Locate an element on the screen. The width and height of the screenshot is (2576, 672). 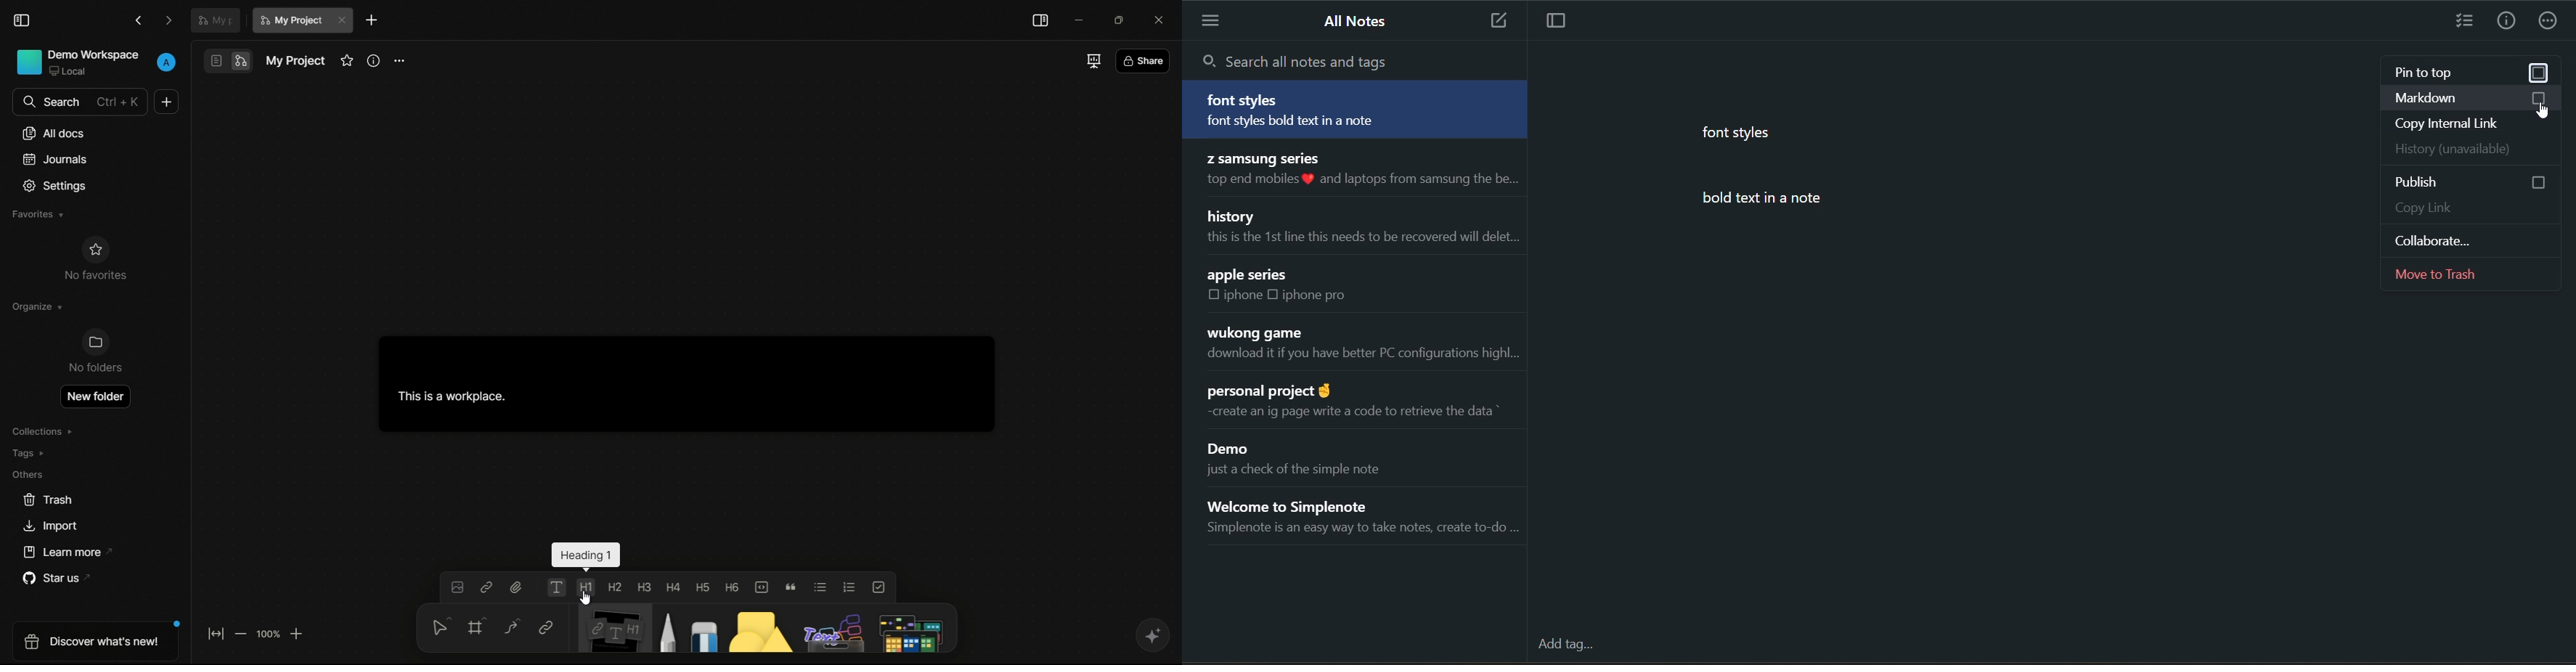
font styles is located at coordinates (1246, 100).